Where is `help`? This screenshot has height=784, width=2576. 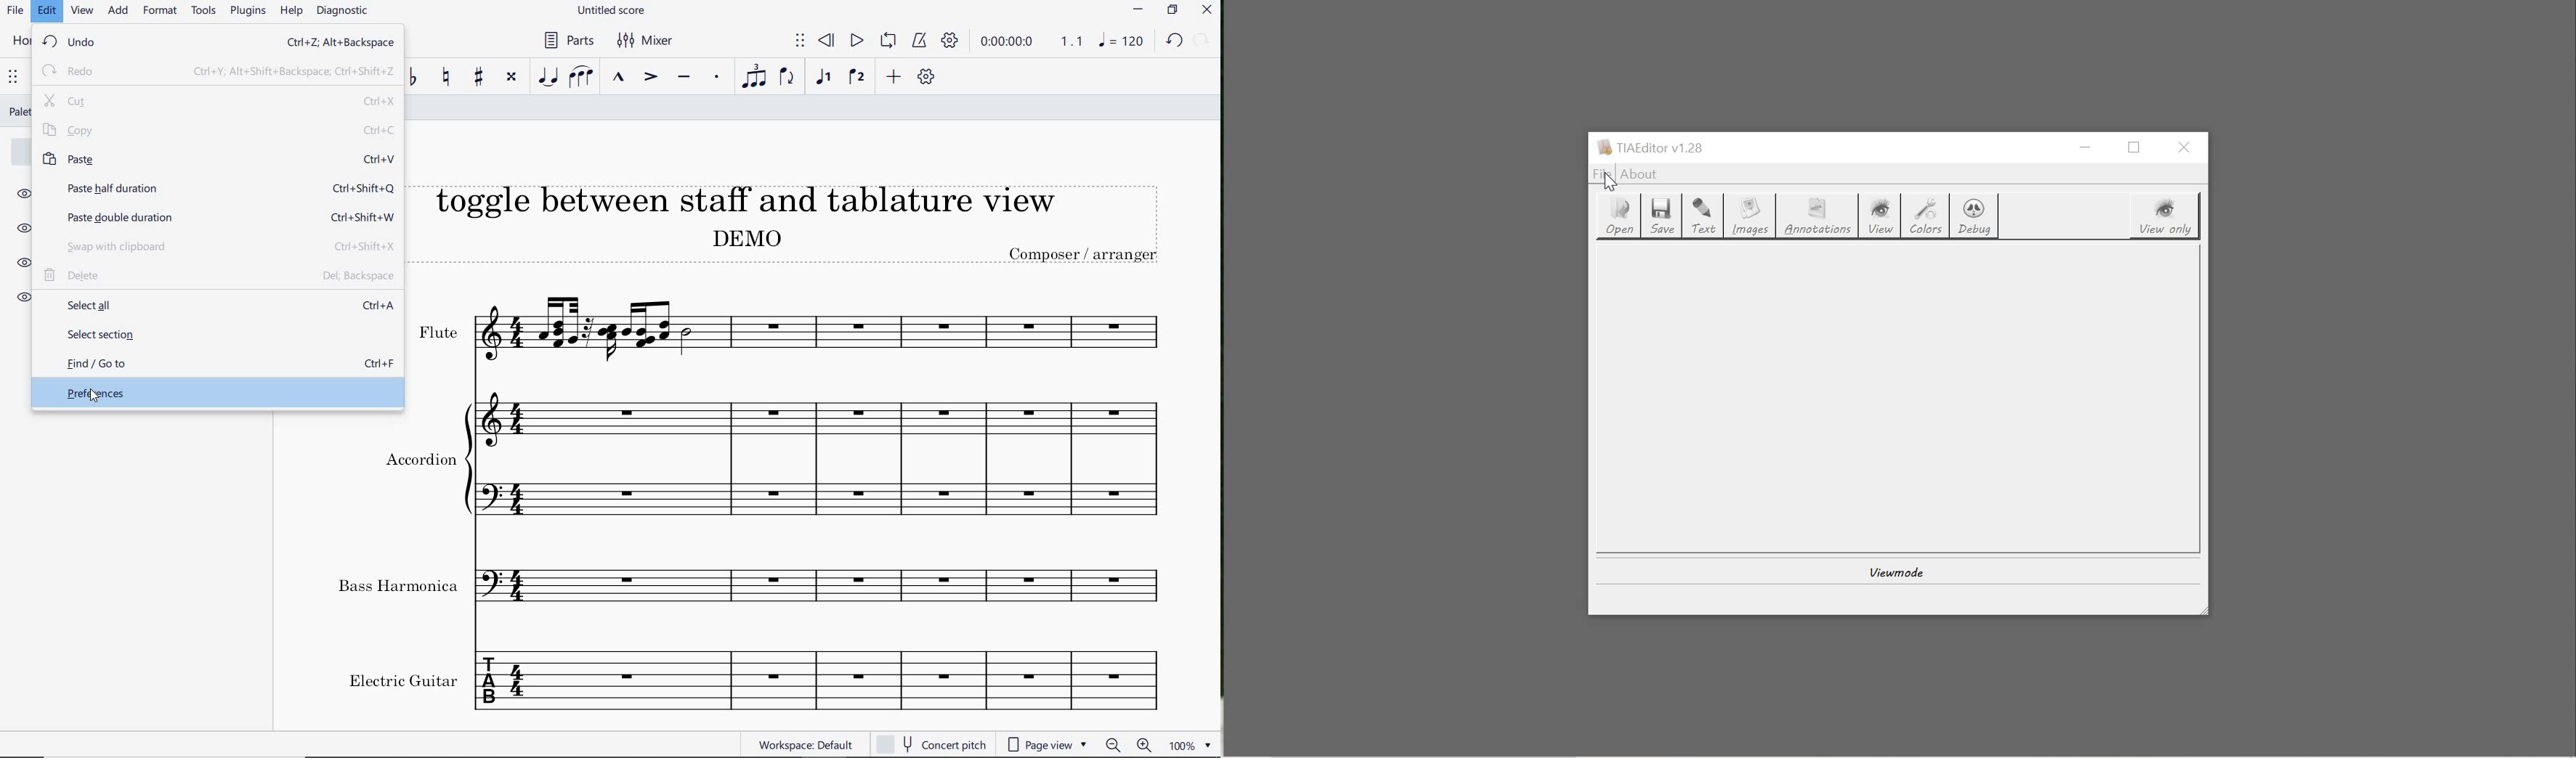 help is located at coordinates (291, 12).